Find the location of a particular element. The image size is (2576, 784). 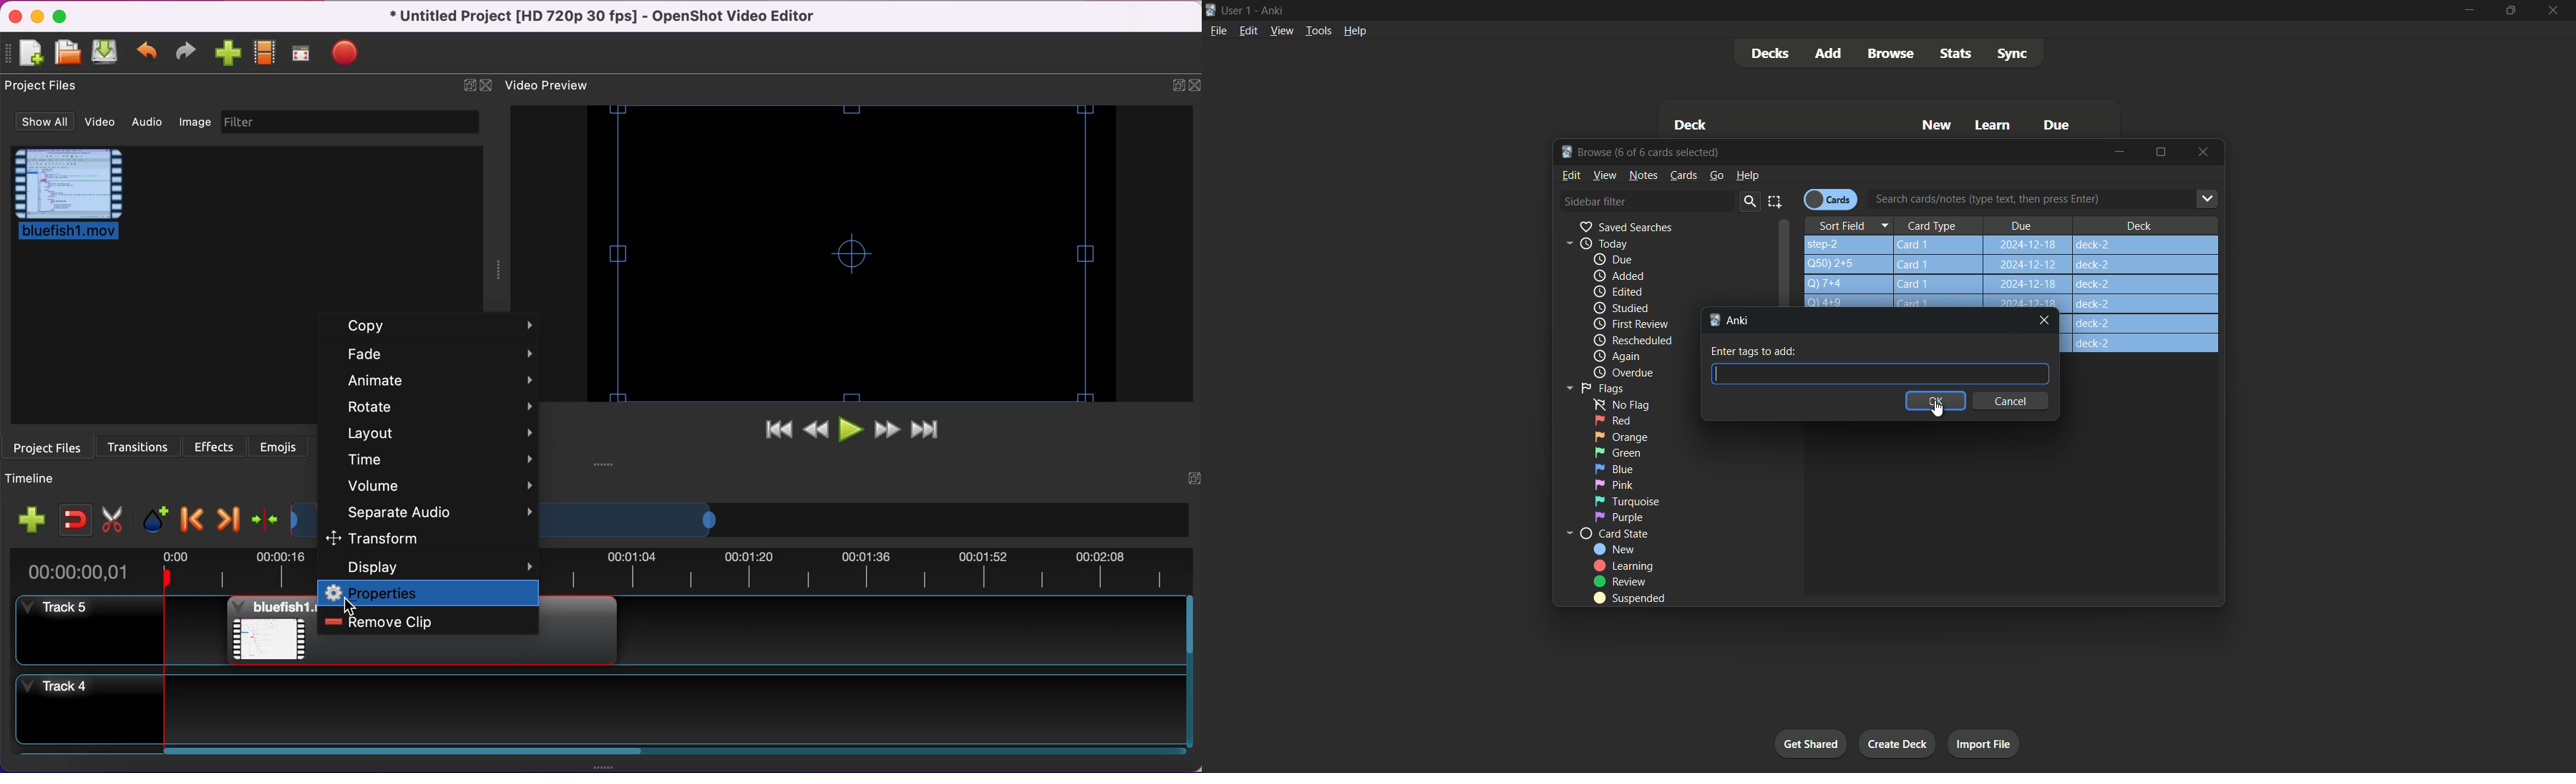

help is located at coordinates (1747, 175).